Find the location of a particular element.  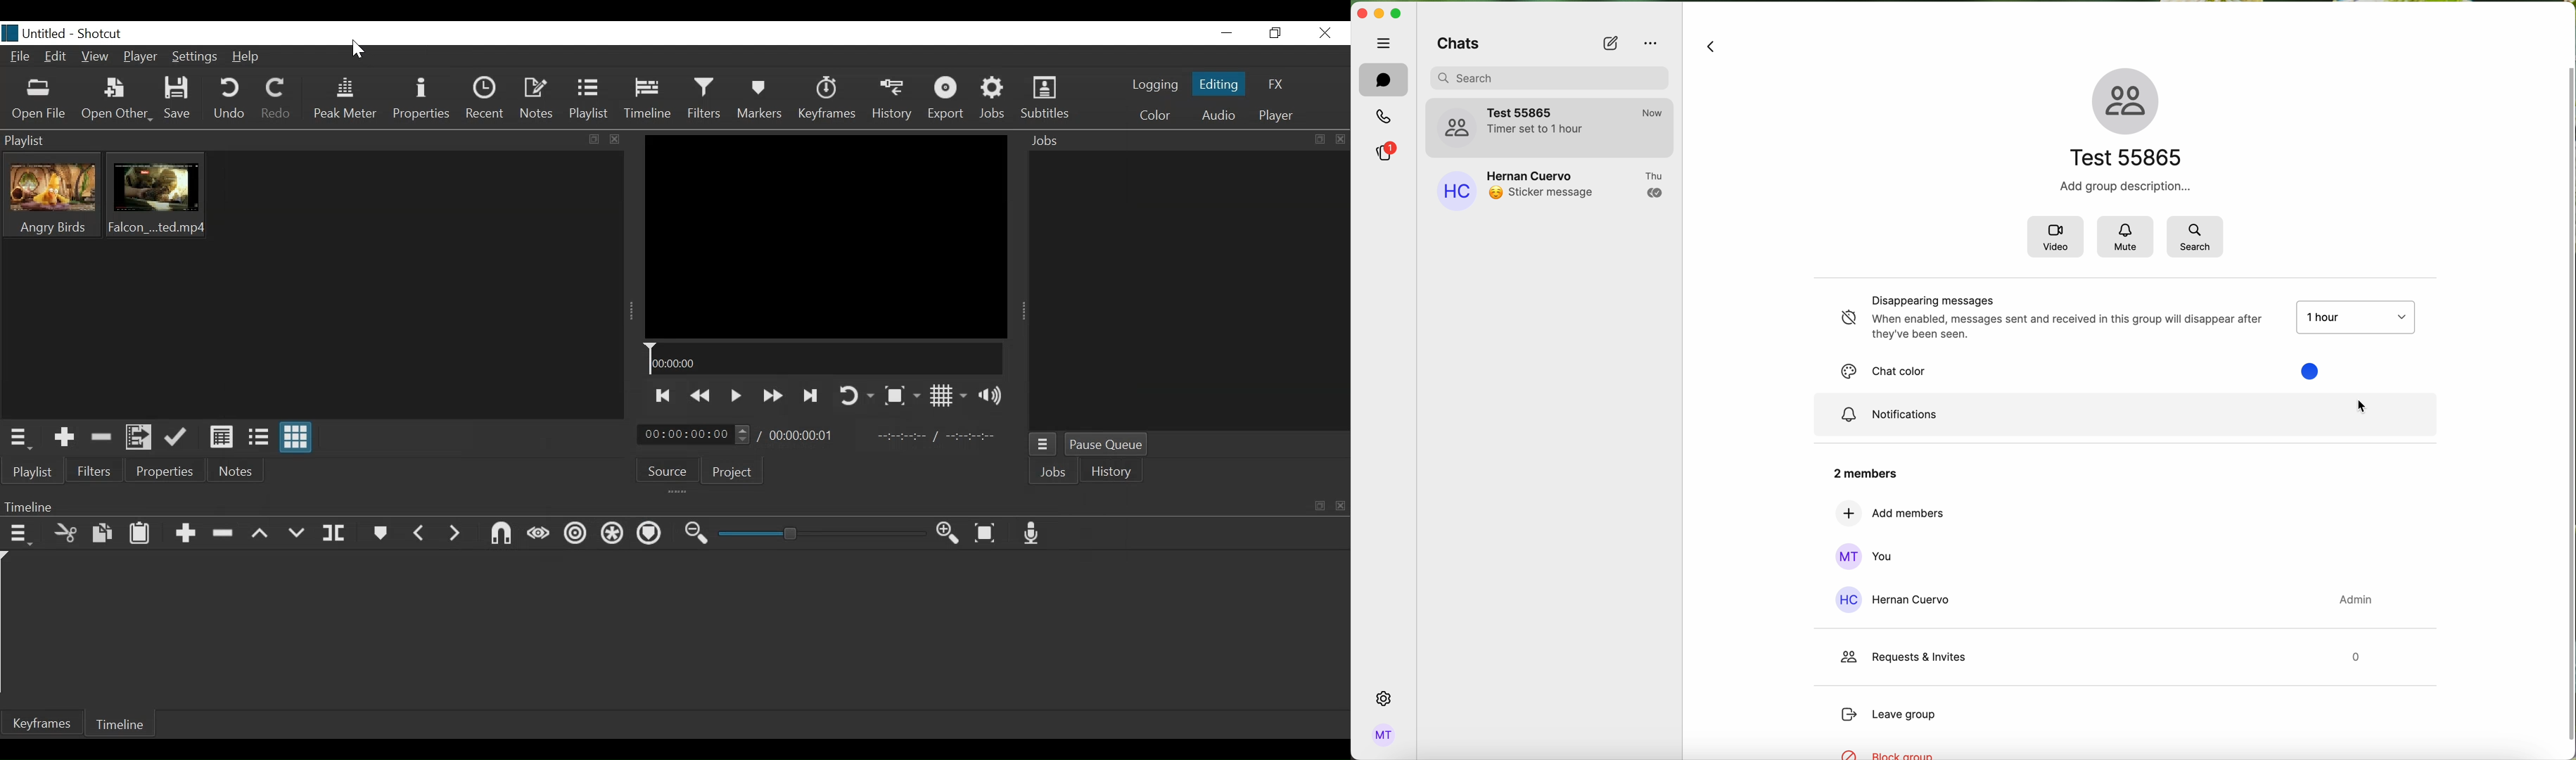

History is located at coordinates (894, 97).